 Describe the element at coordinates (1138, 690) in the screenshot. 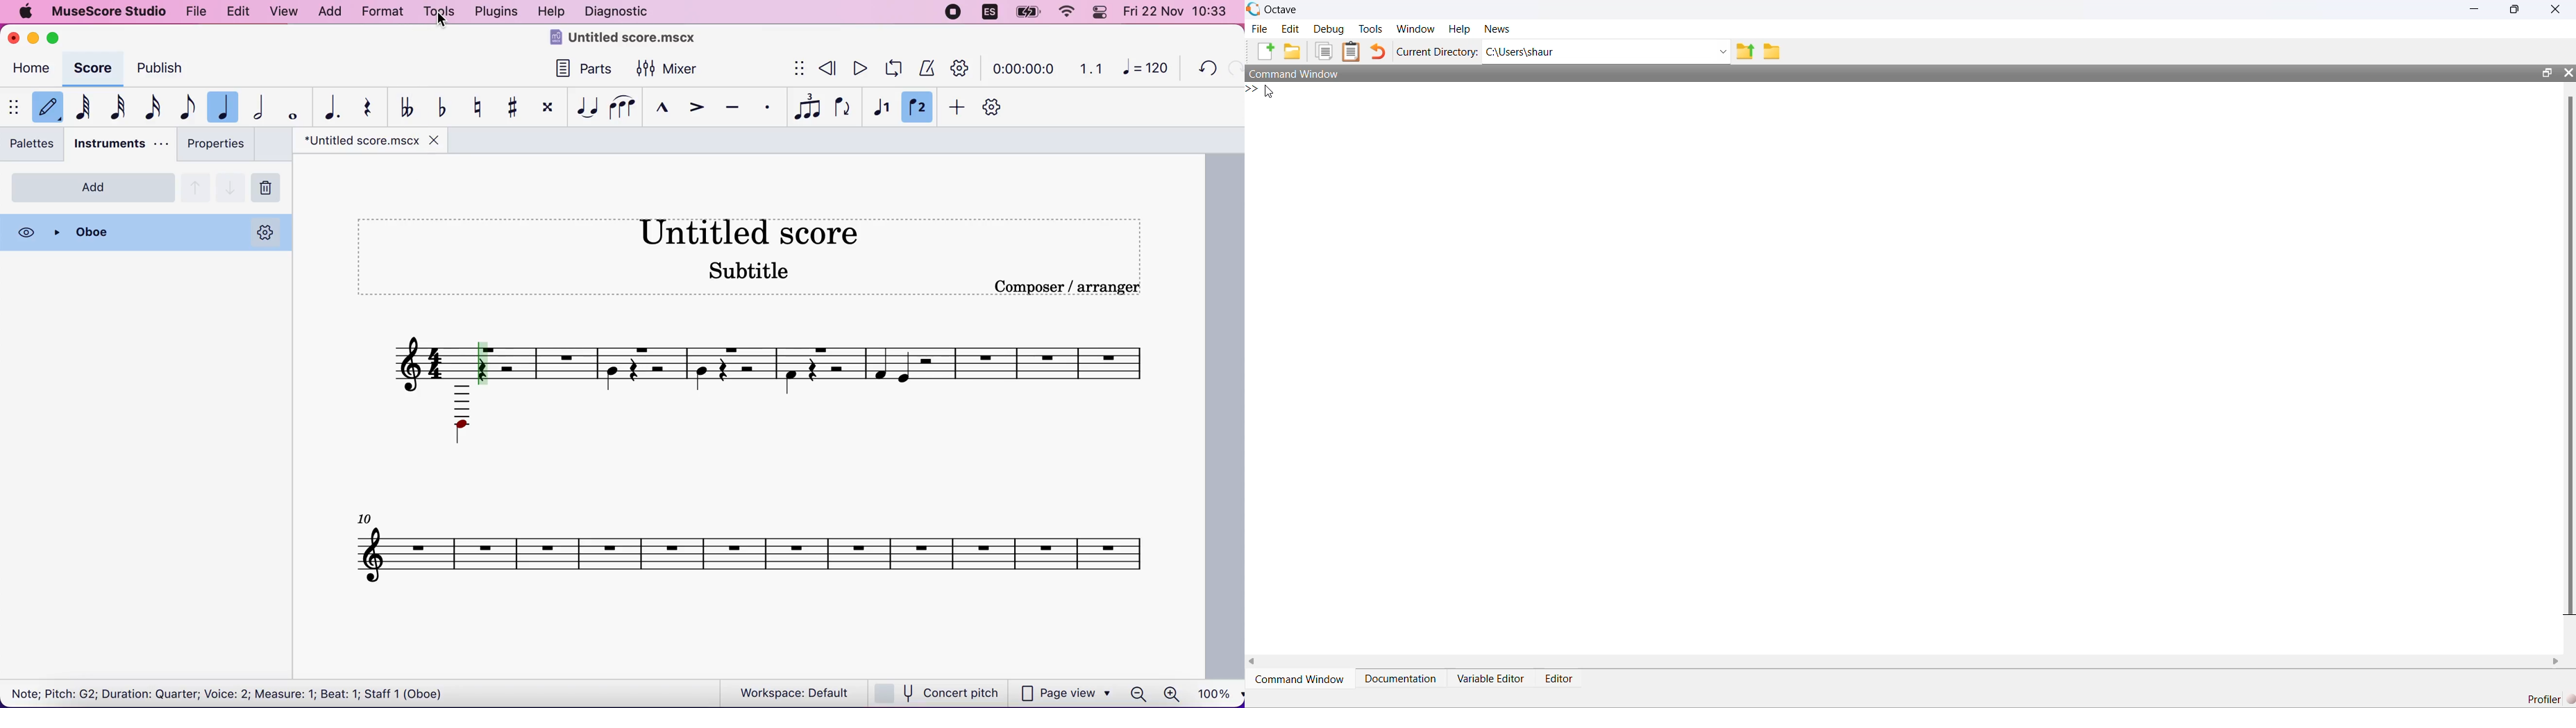

I see `zoom out` at that location.